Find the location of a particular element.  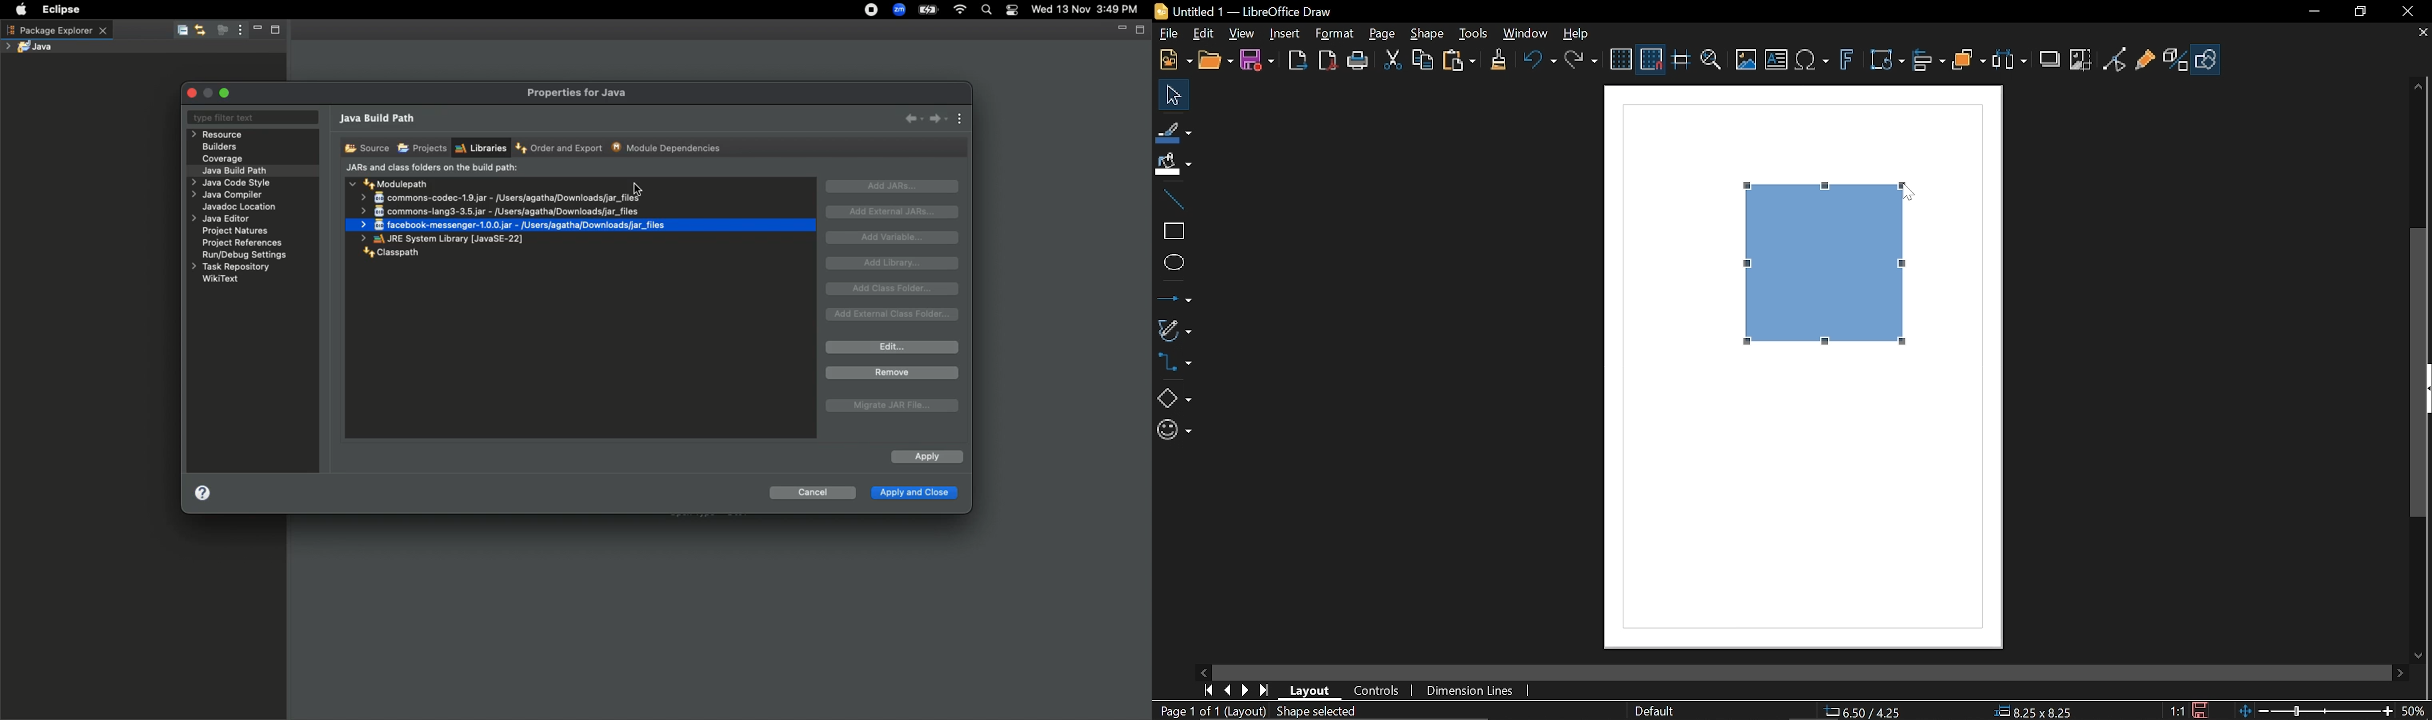

last page is located at coordinates (1264, 690).